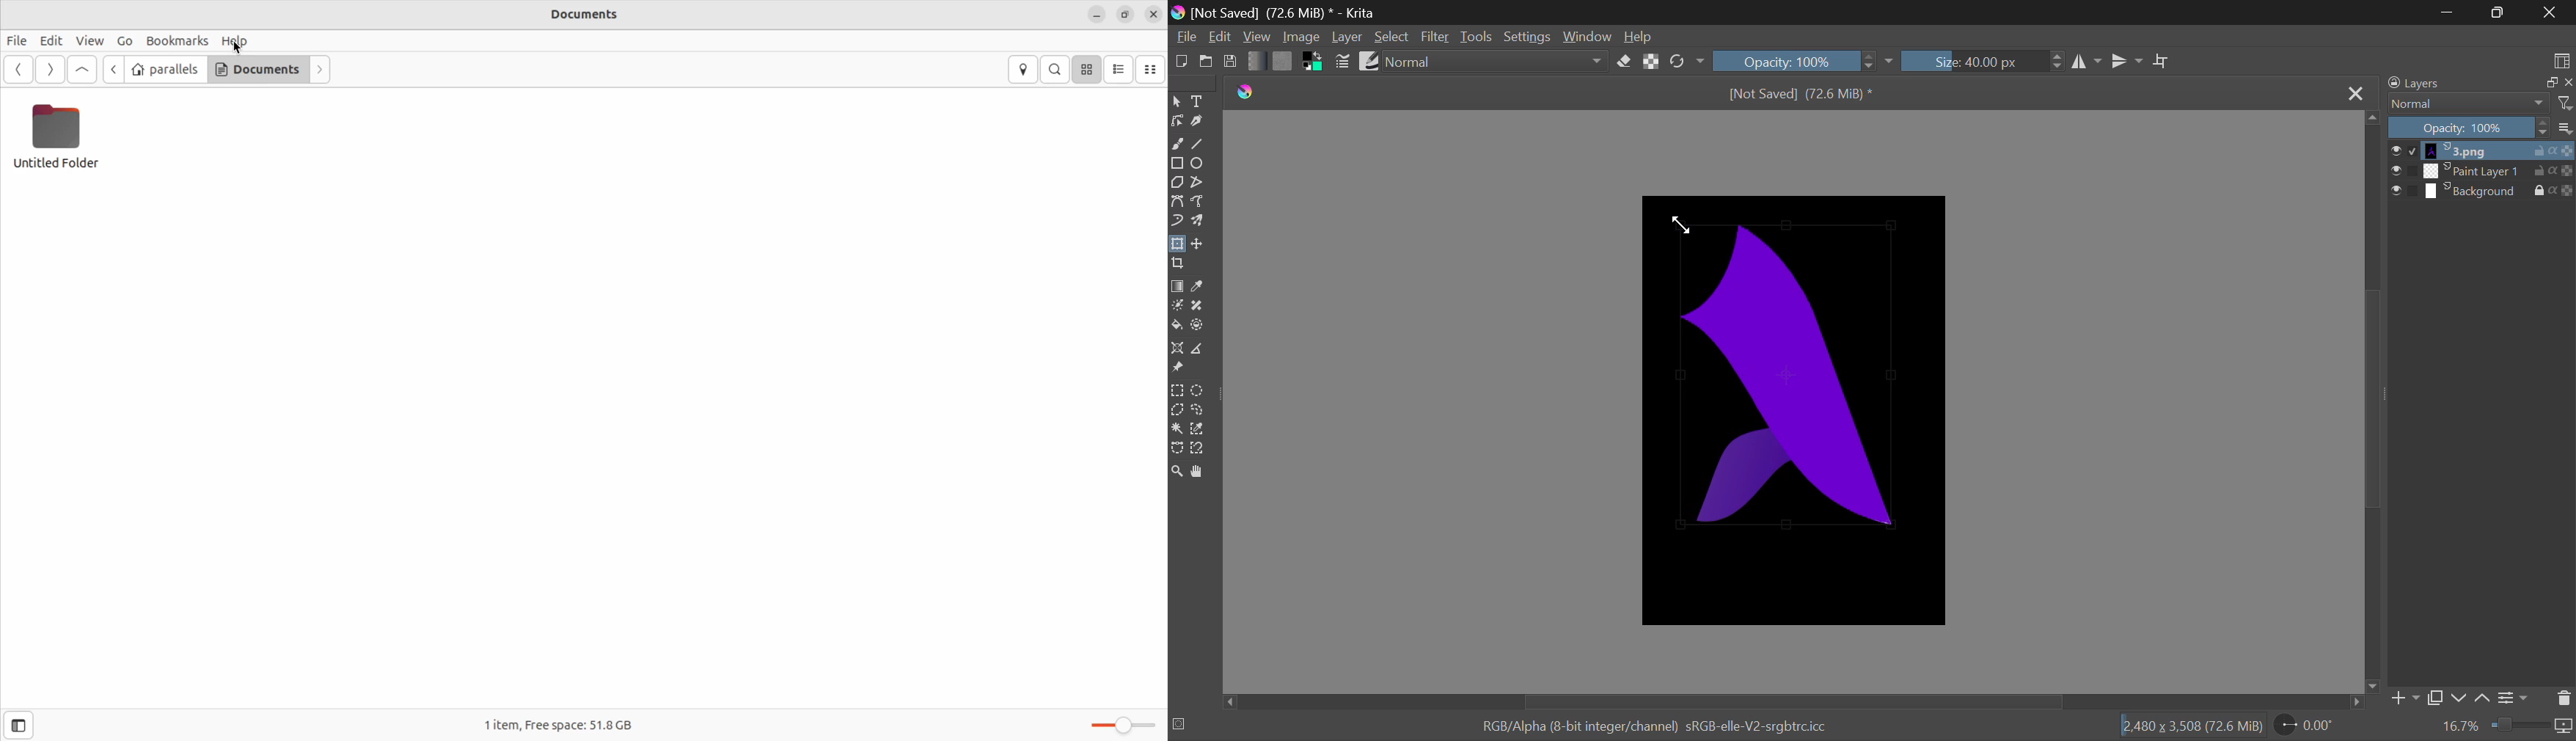 Image resolution: width=2576 pixels, height=756 pixels. I want to click on [Not Saved] (71.4 MiB) * - Krita, so click(1285, 12).